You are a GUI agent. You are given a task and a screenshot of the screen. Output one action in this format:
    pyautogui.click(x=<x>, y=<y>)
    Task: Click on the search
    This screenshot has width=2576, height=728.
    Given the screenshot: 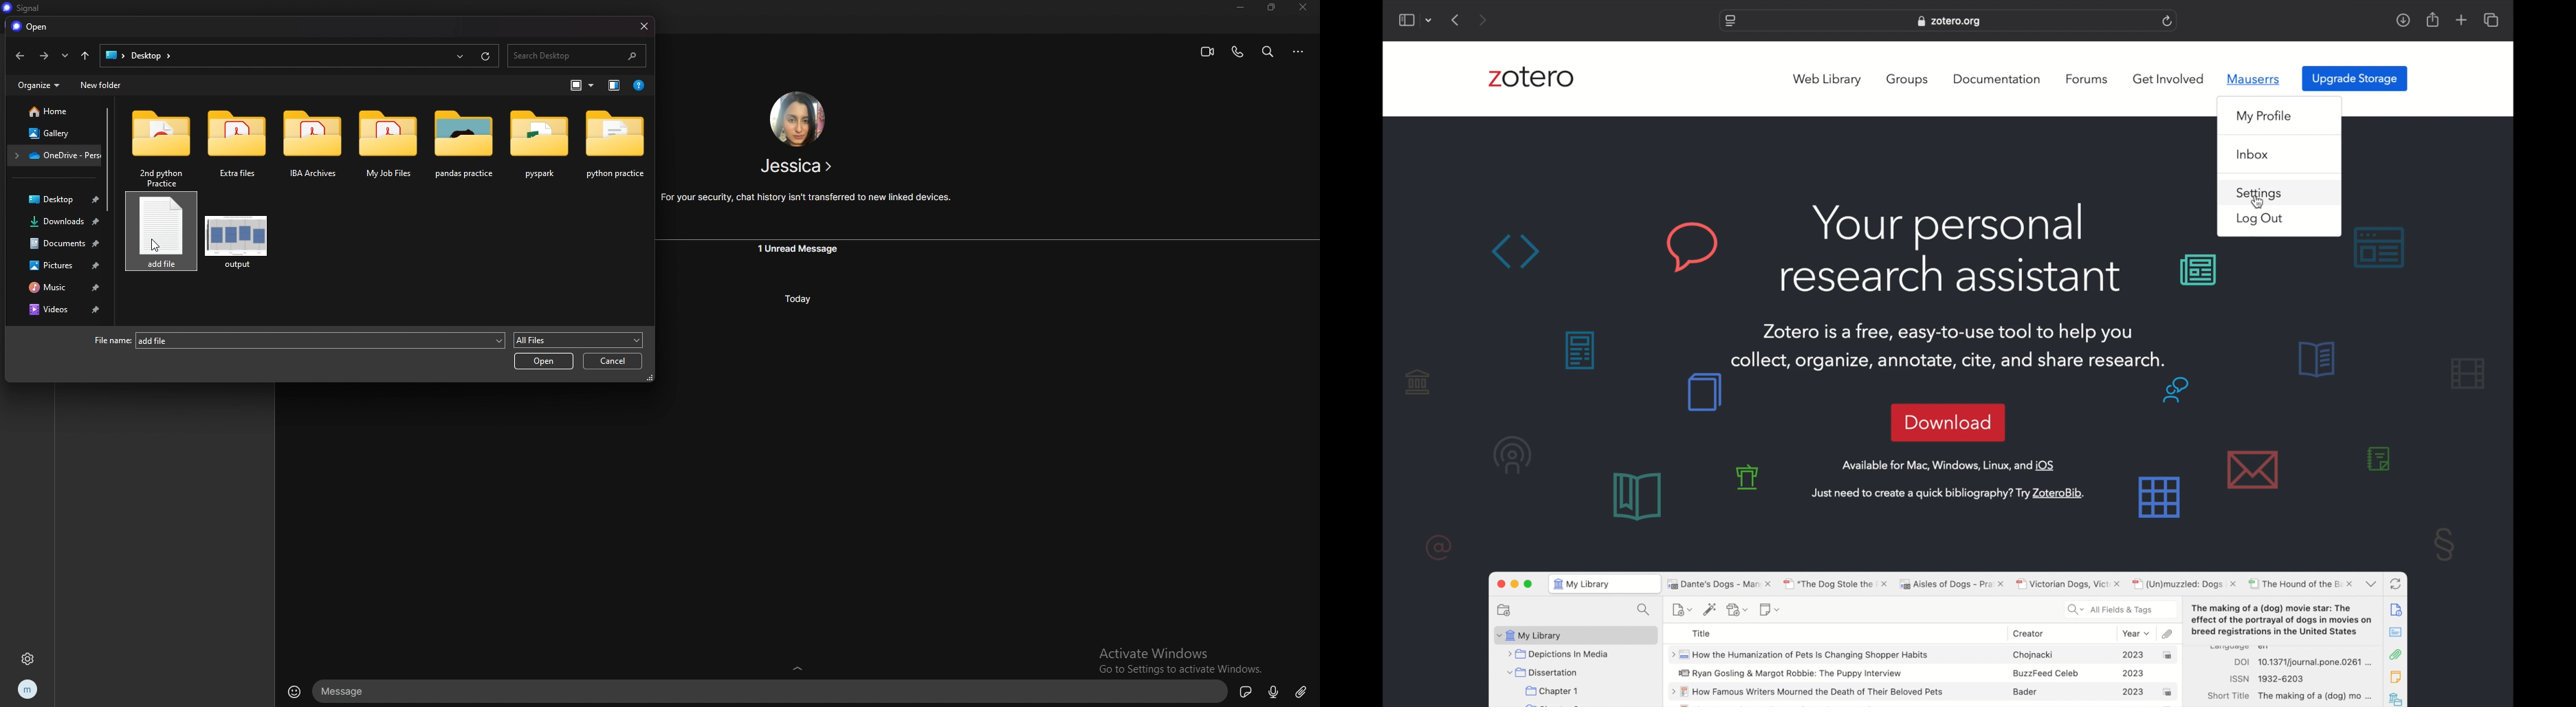 What is the action you would take?
    pyautogui.click(x=1269, y=51)
    